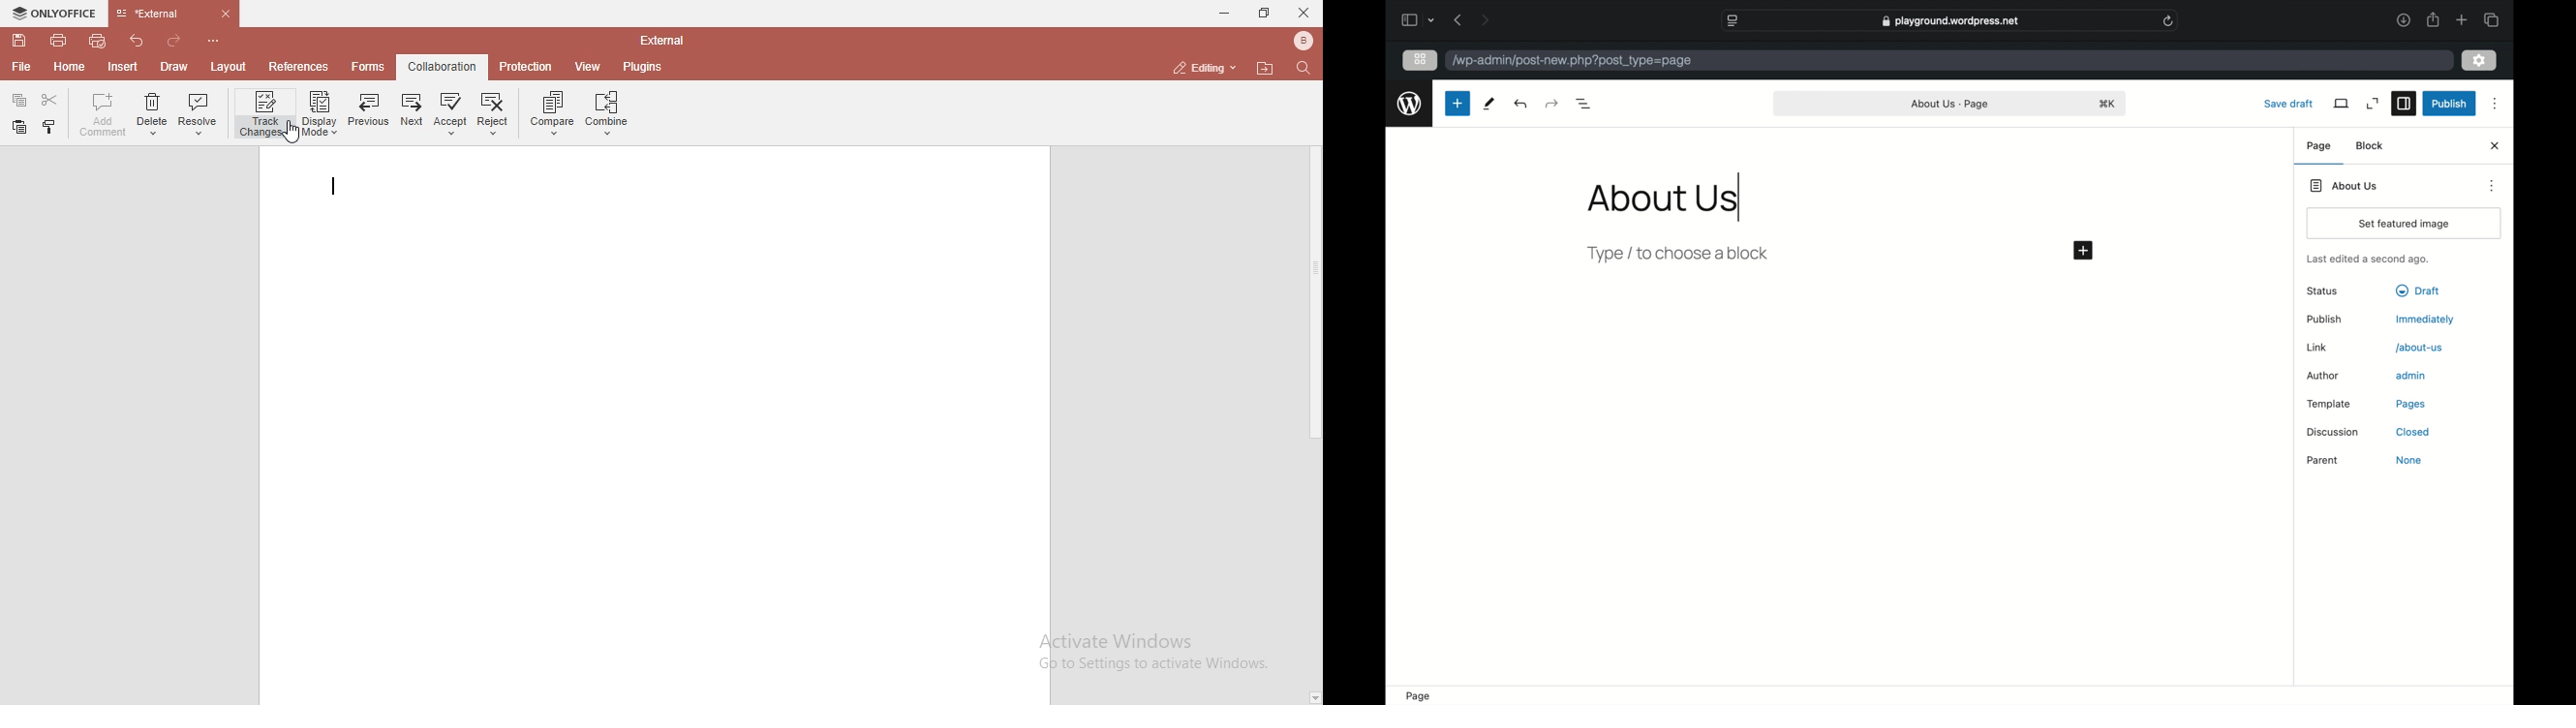 The height and width of the screenshot is (728, 2576). Describe the element at coordinates (527, 66) in the screenshot. I see `protection` at that location.